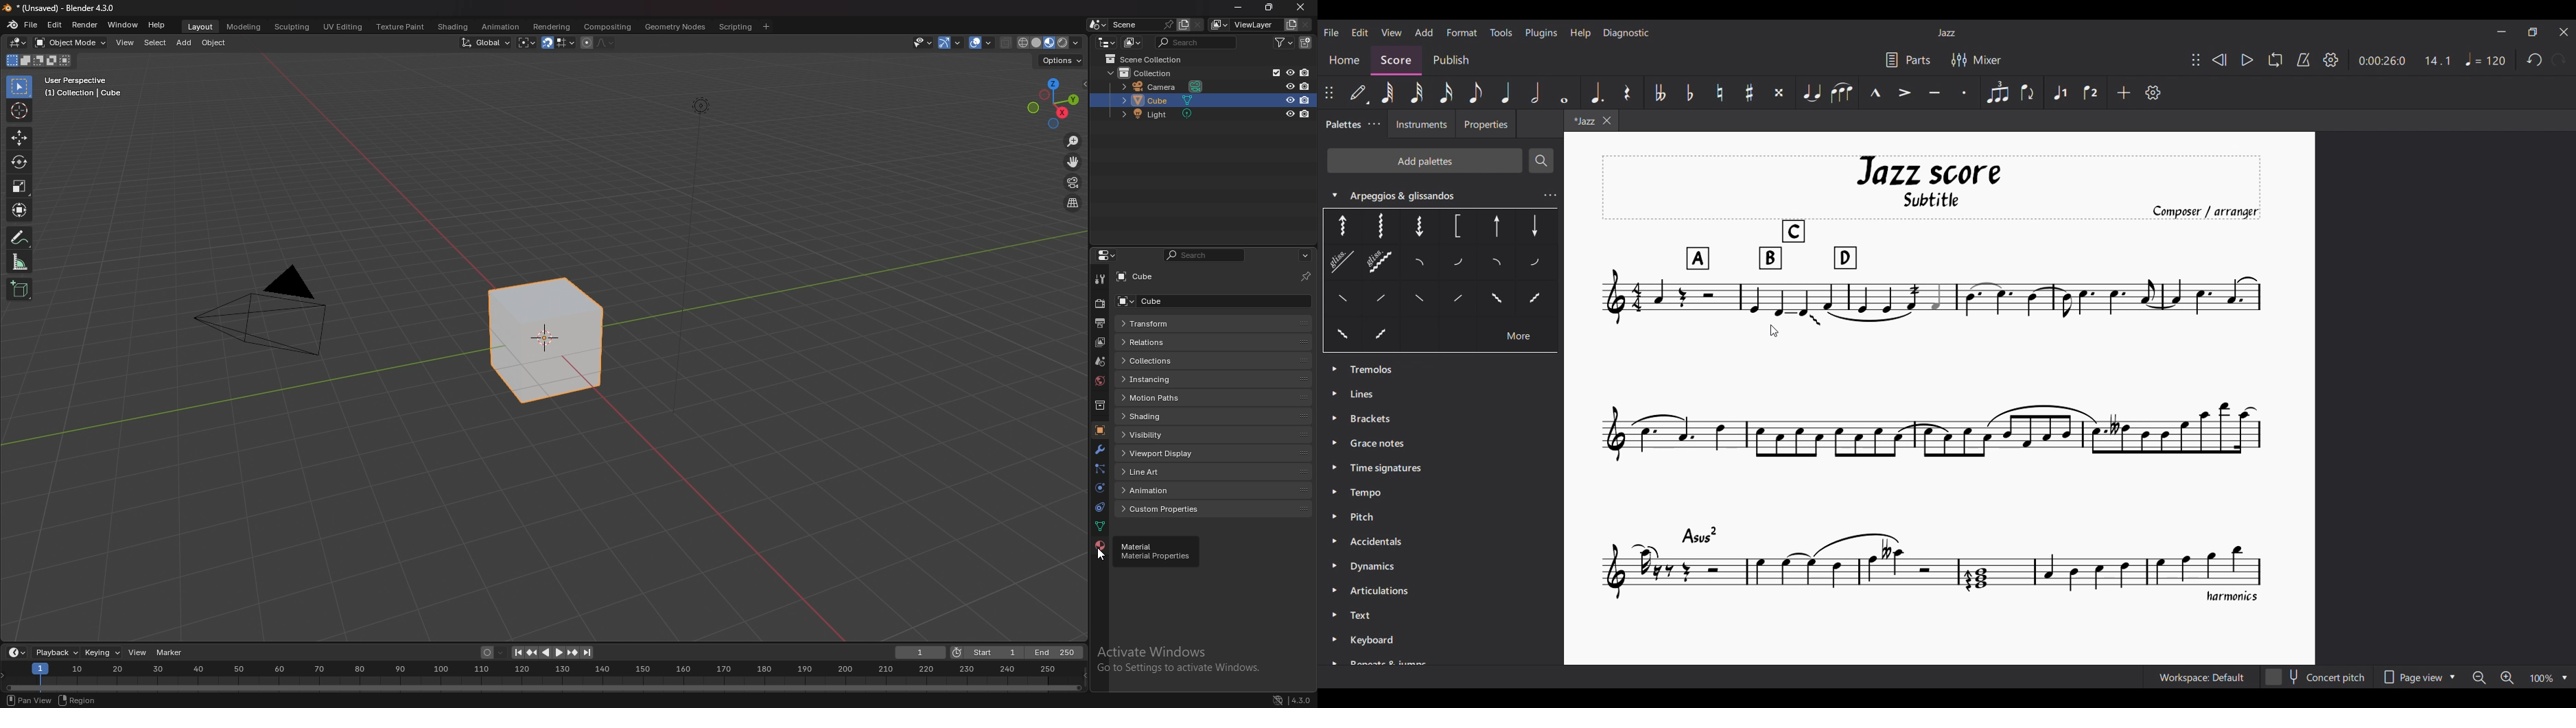  What do you see at coordinates (1498, 264) in the screenshot?
I see `Palate 11` at bounding box center [1498, 264].